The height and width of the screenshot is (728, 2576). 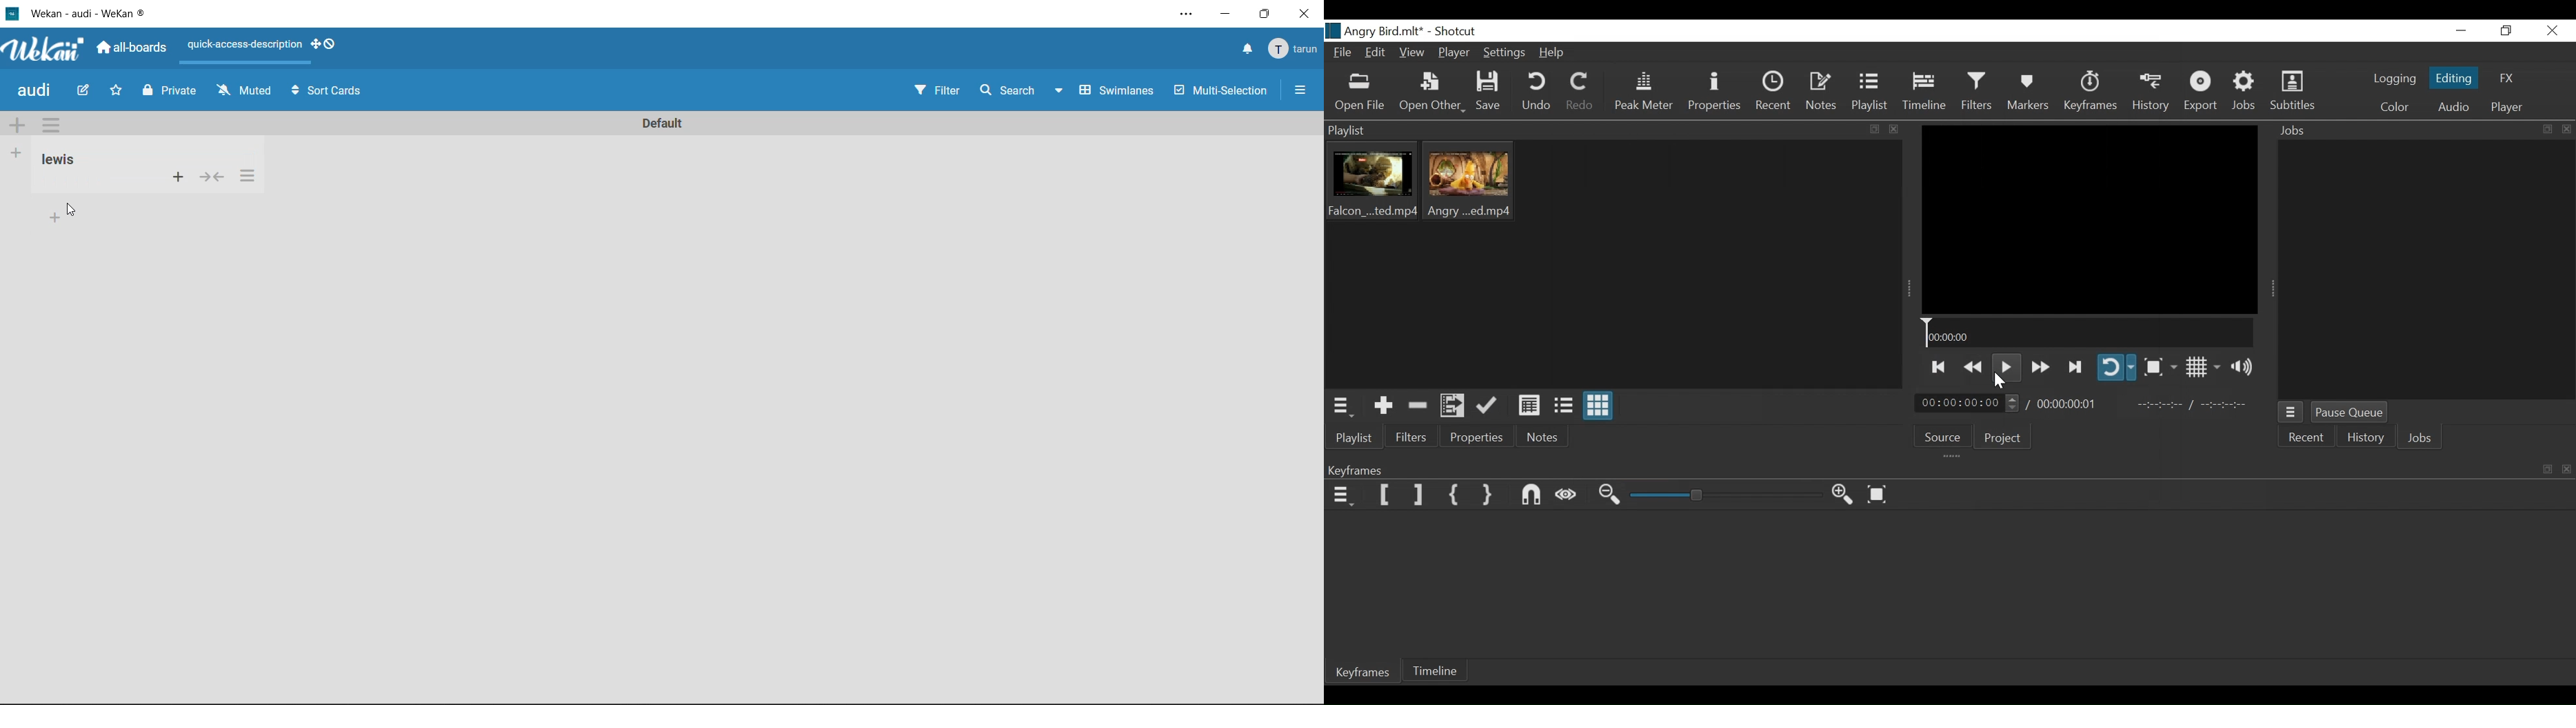 What do you see at coordinates (1304, 89) in the screenshot?
I see `More Options` at bounding box center [1304, 89].